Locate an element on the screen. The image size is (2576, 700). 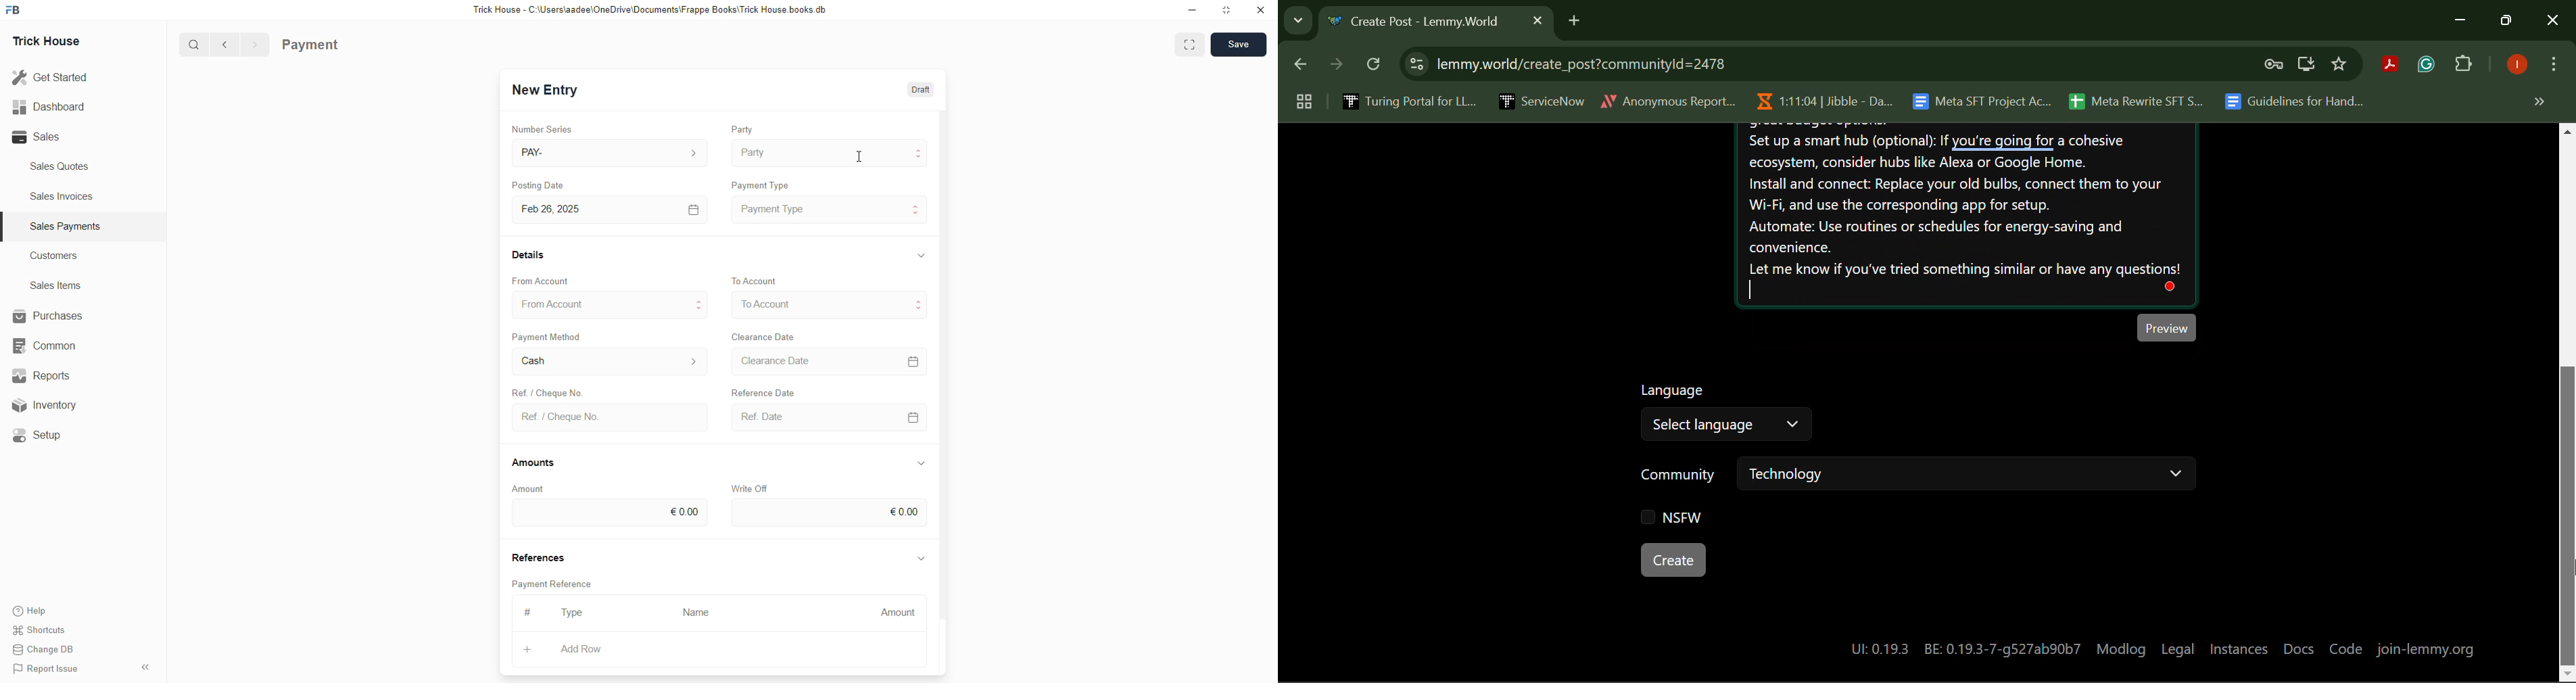
Sales is located at coordinates (40, 137).